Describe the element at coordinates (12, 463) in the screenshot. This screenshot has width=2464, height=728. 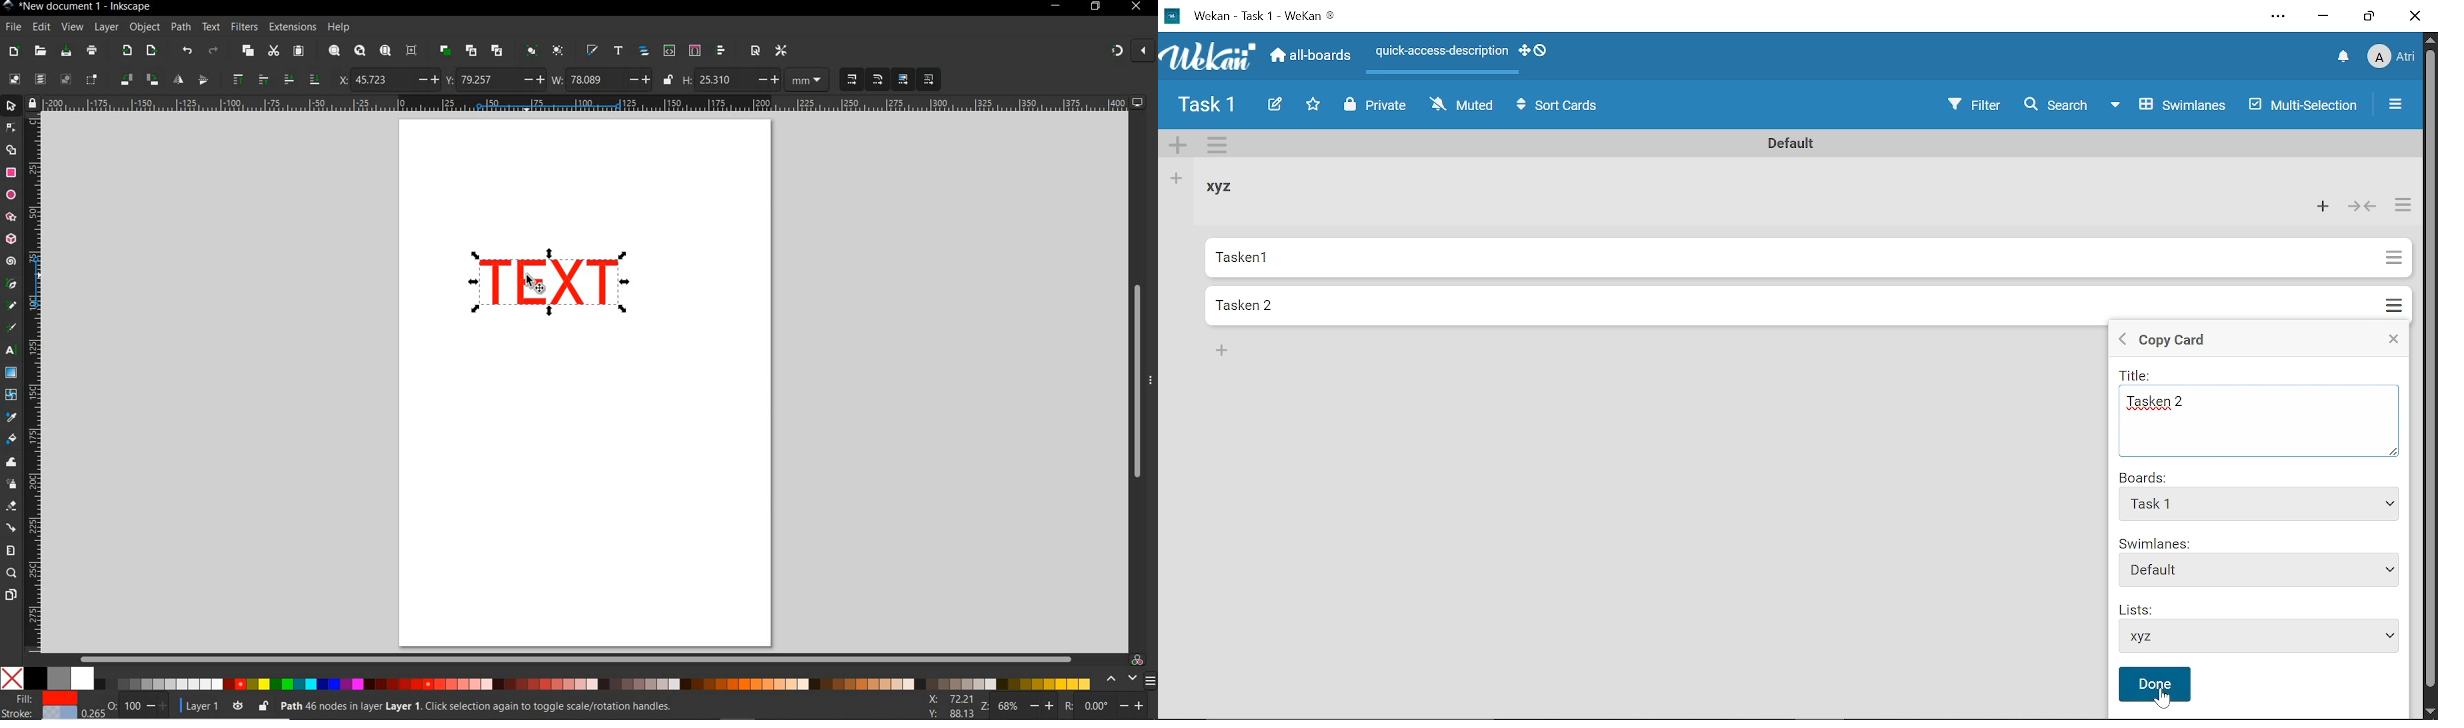
I see `TWEAK TOOL` at that location.